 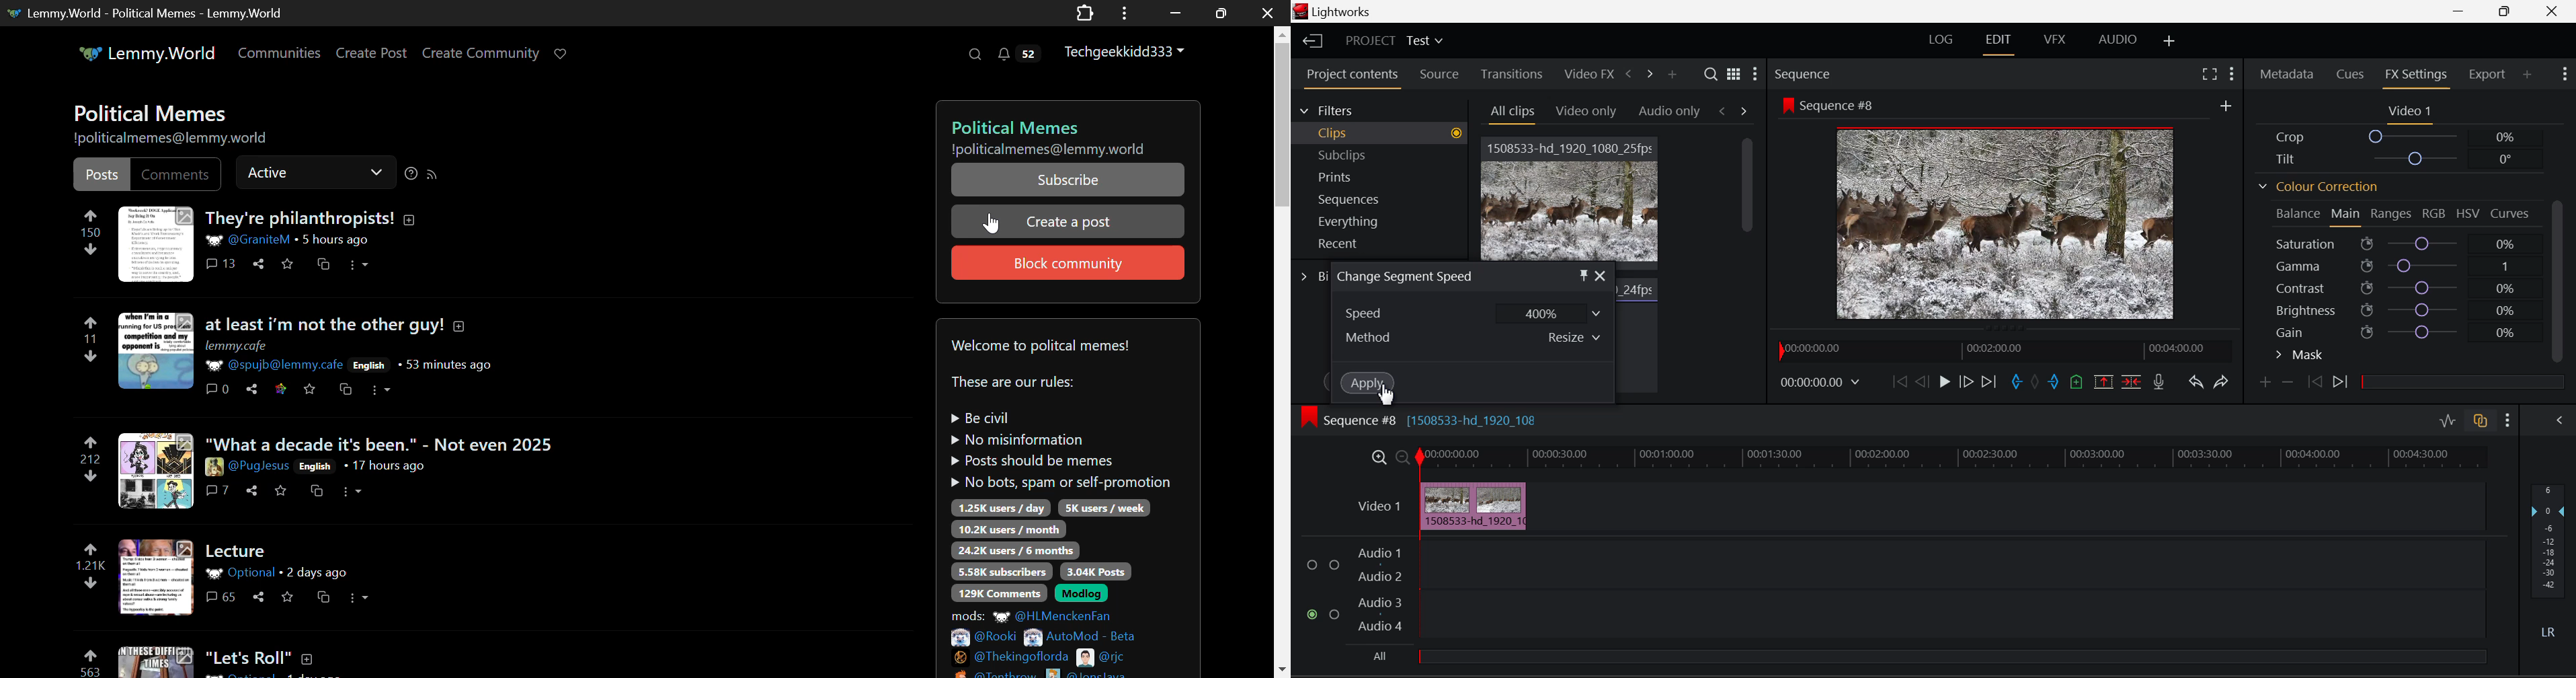 What do you see at coordinates (2037, 381) in the screenshot?
I see `Remove All Marks` at bounding box center [2037, 381].